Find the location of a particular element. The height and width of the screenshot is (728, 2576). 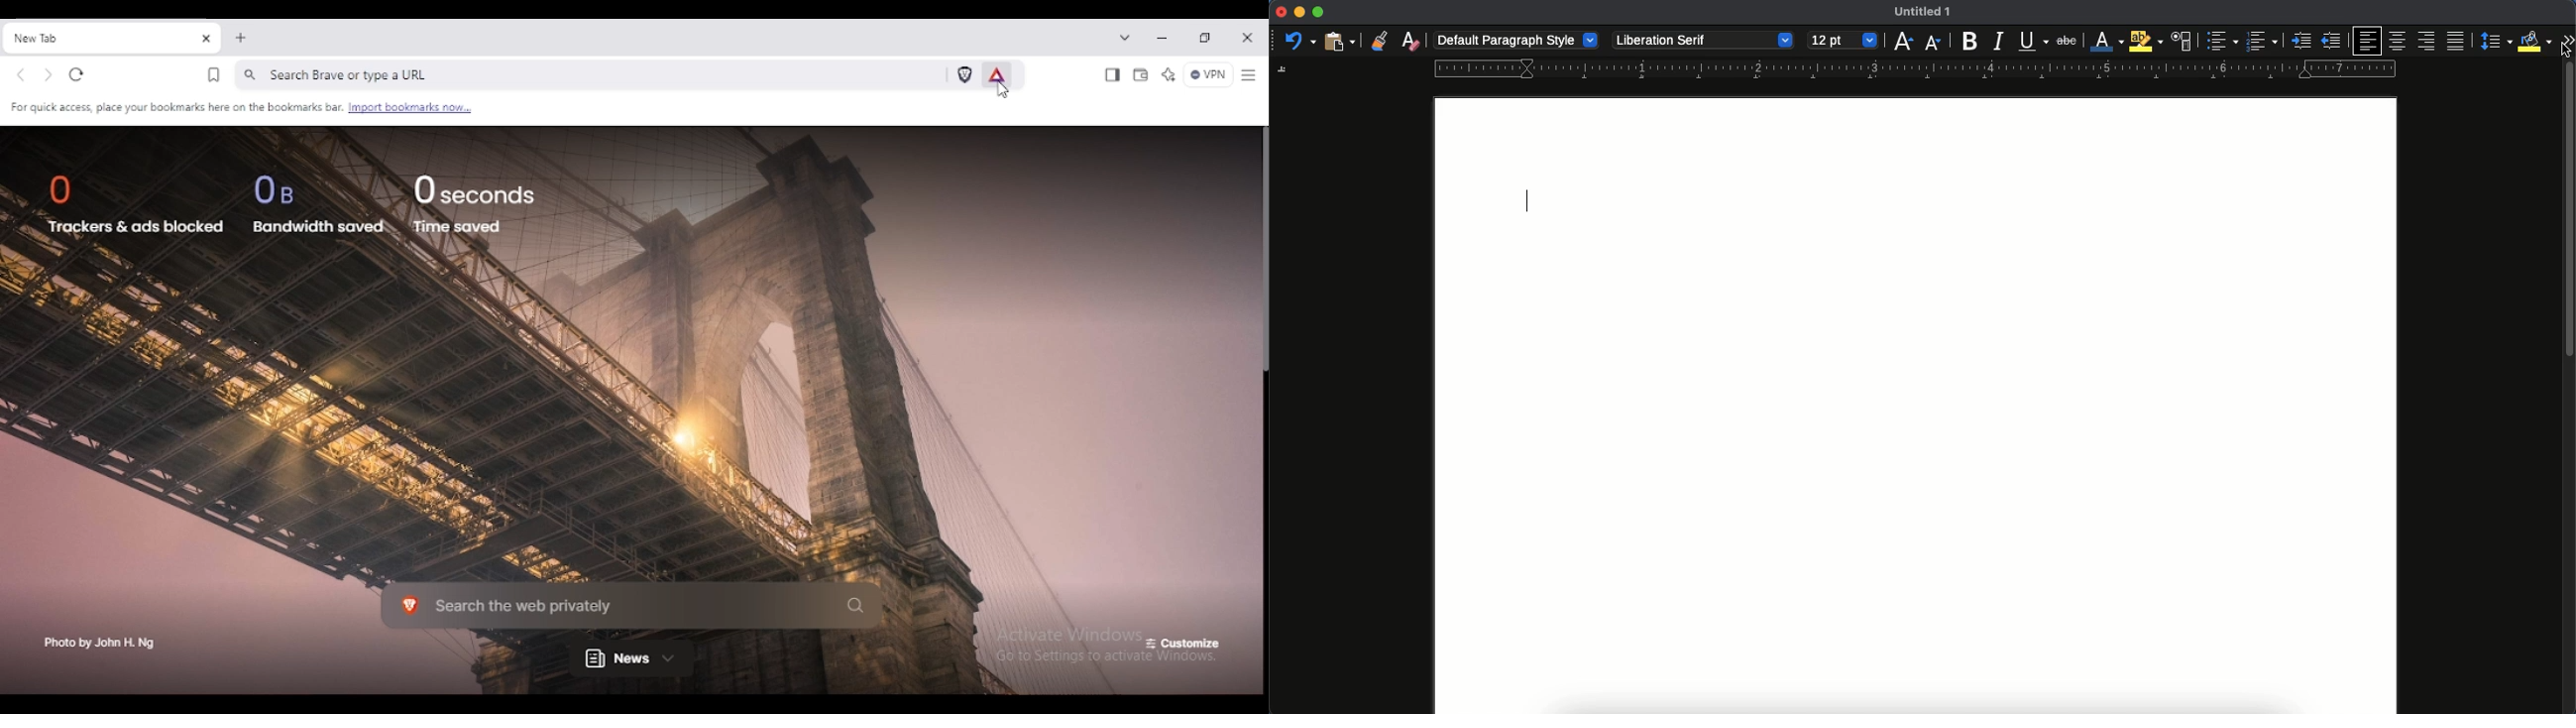

left aligned is located at coordinates (2365, 41).